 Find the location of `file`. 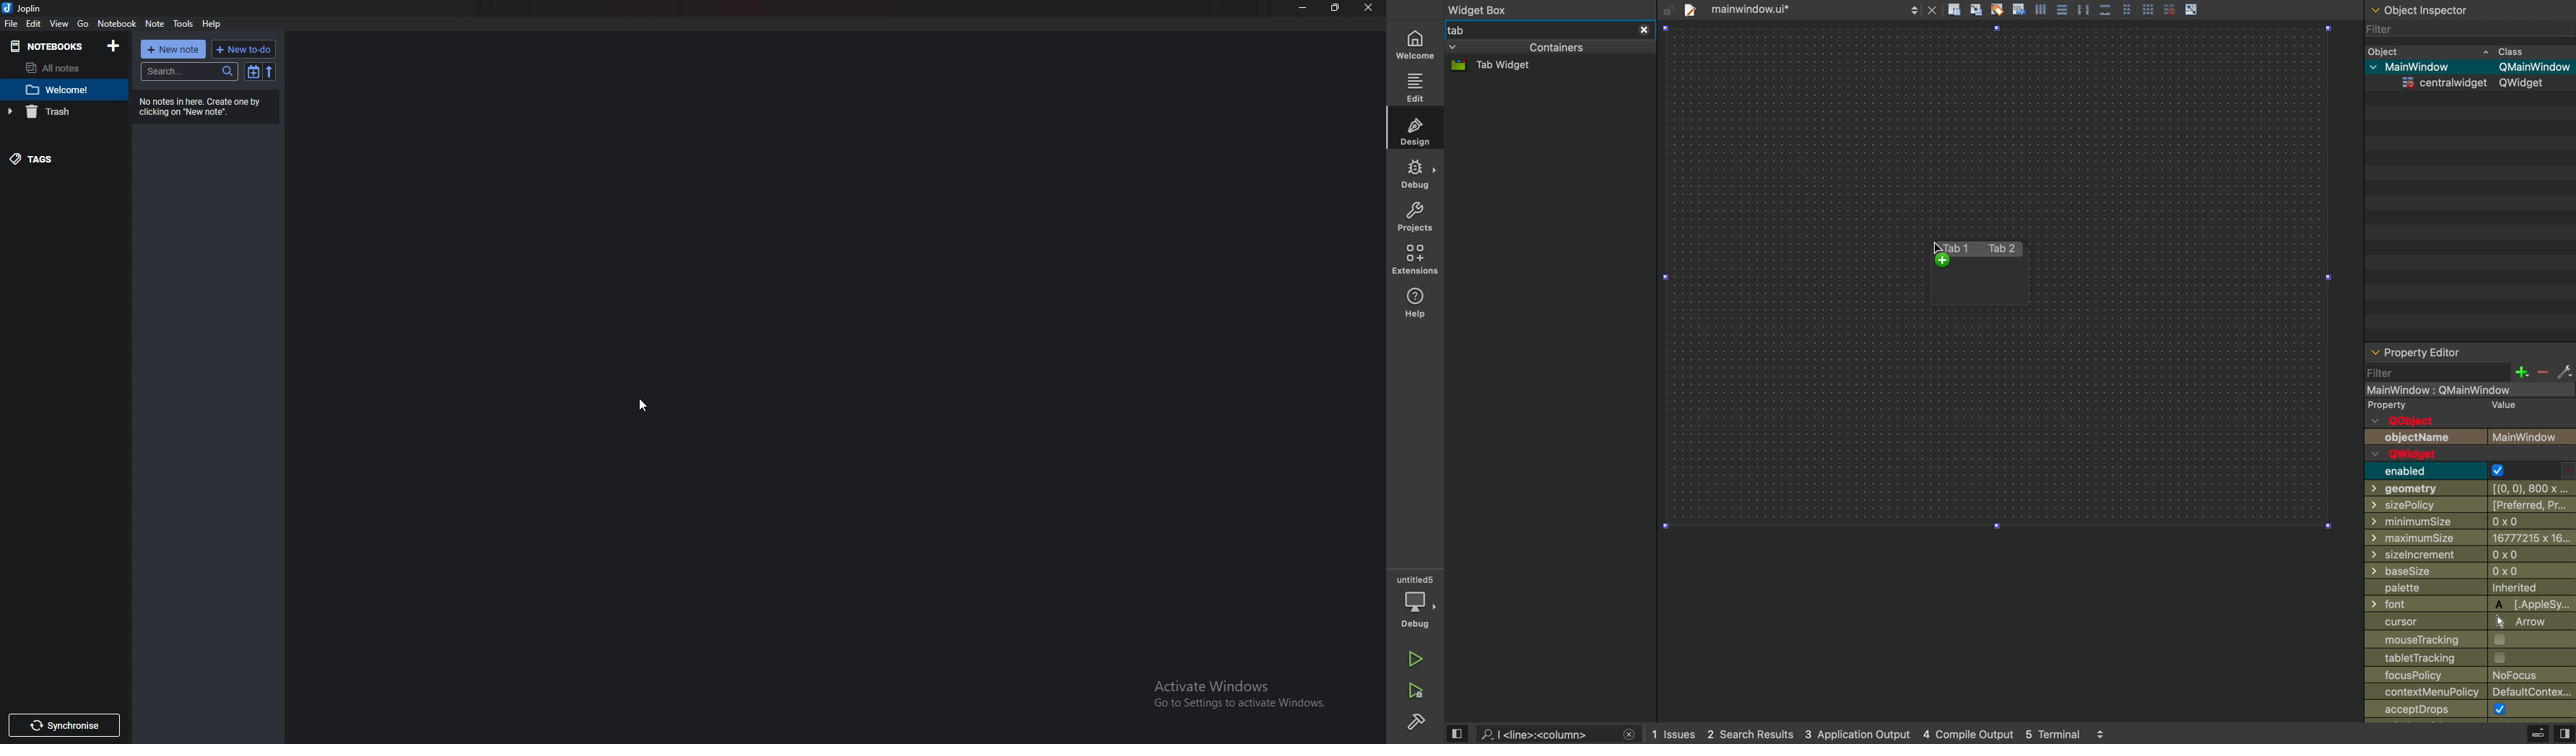

file is located at coordinates (14, 22).